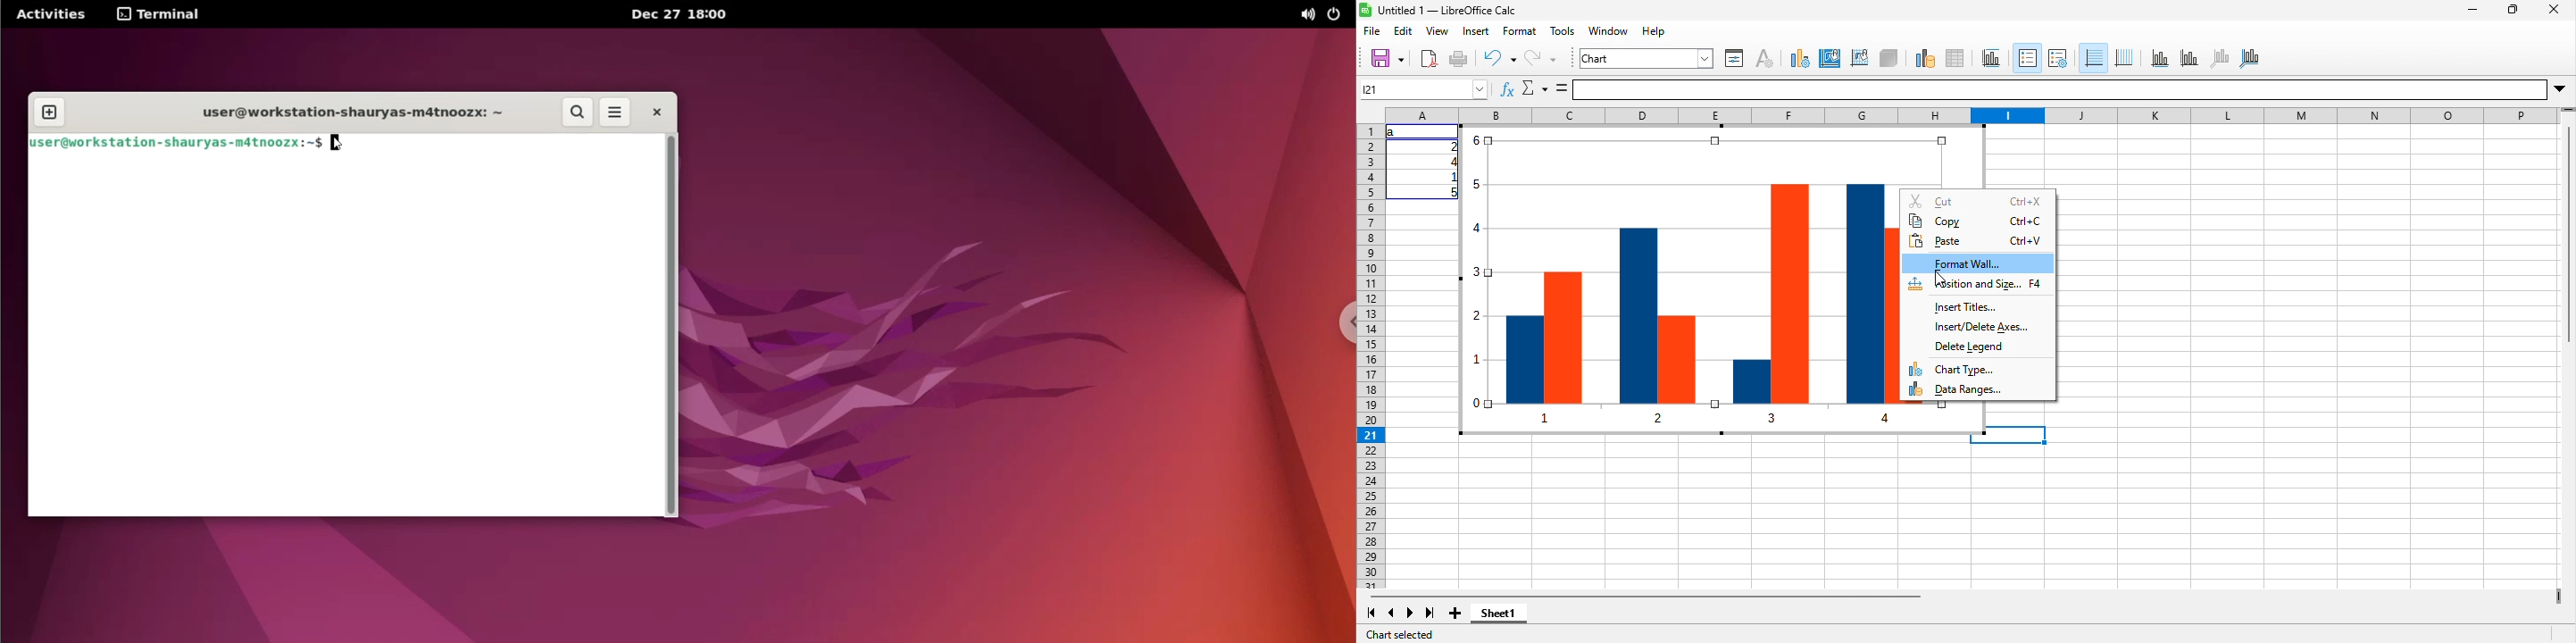  What do you see at coordinates (1387, 59) in the screenshot?
I see `save` at bounding box center [1387, 59].